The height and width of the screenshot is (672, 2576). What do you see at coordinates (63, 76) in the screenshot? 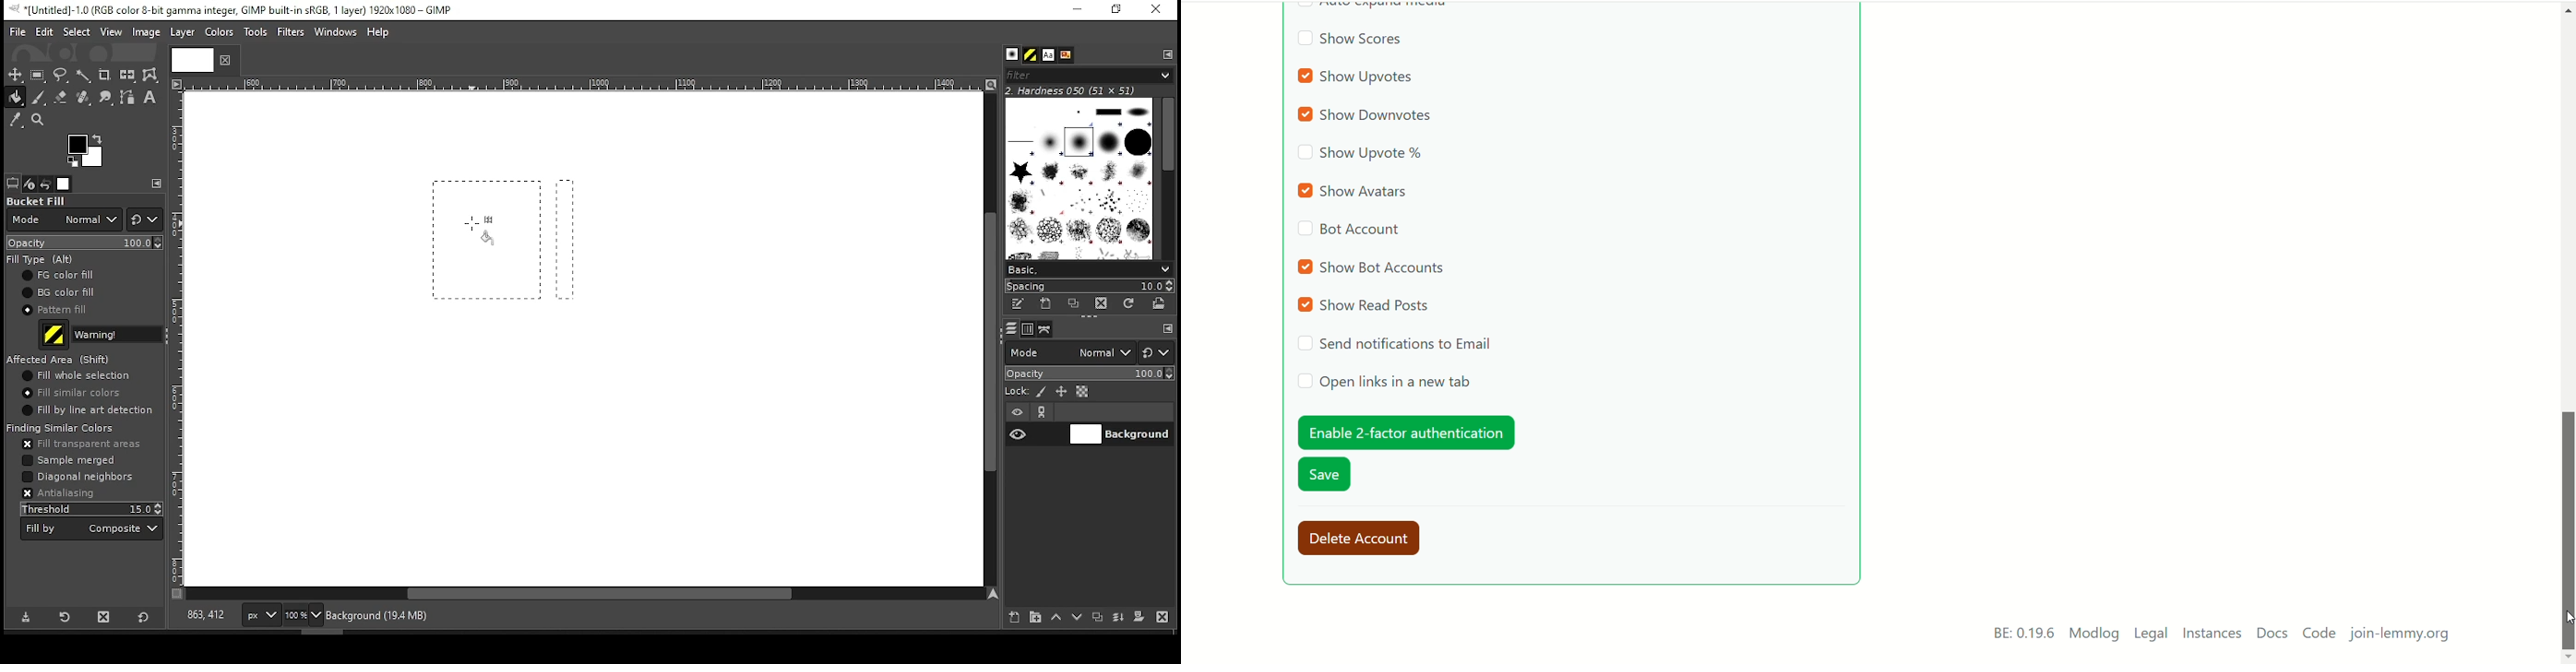
I see `free selection tool` at bounding box center [63, 76].